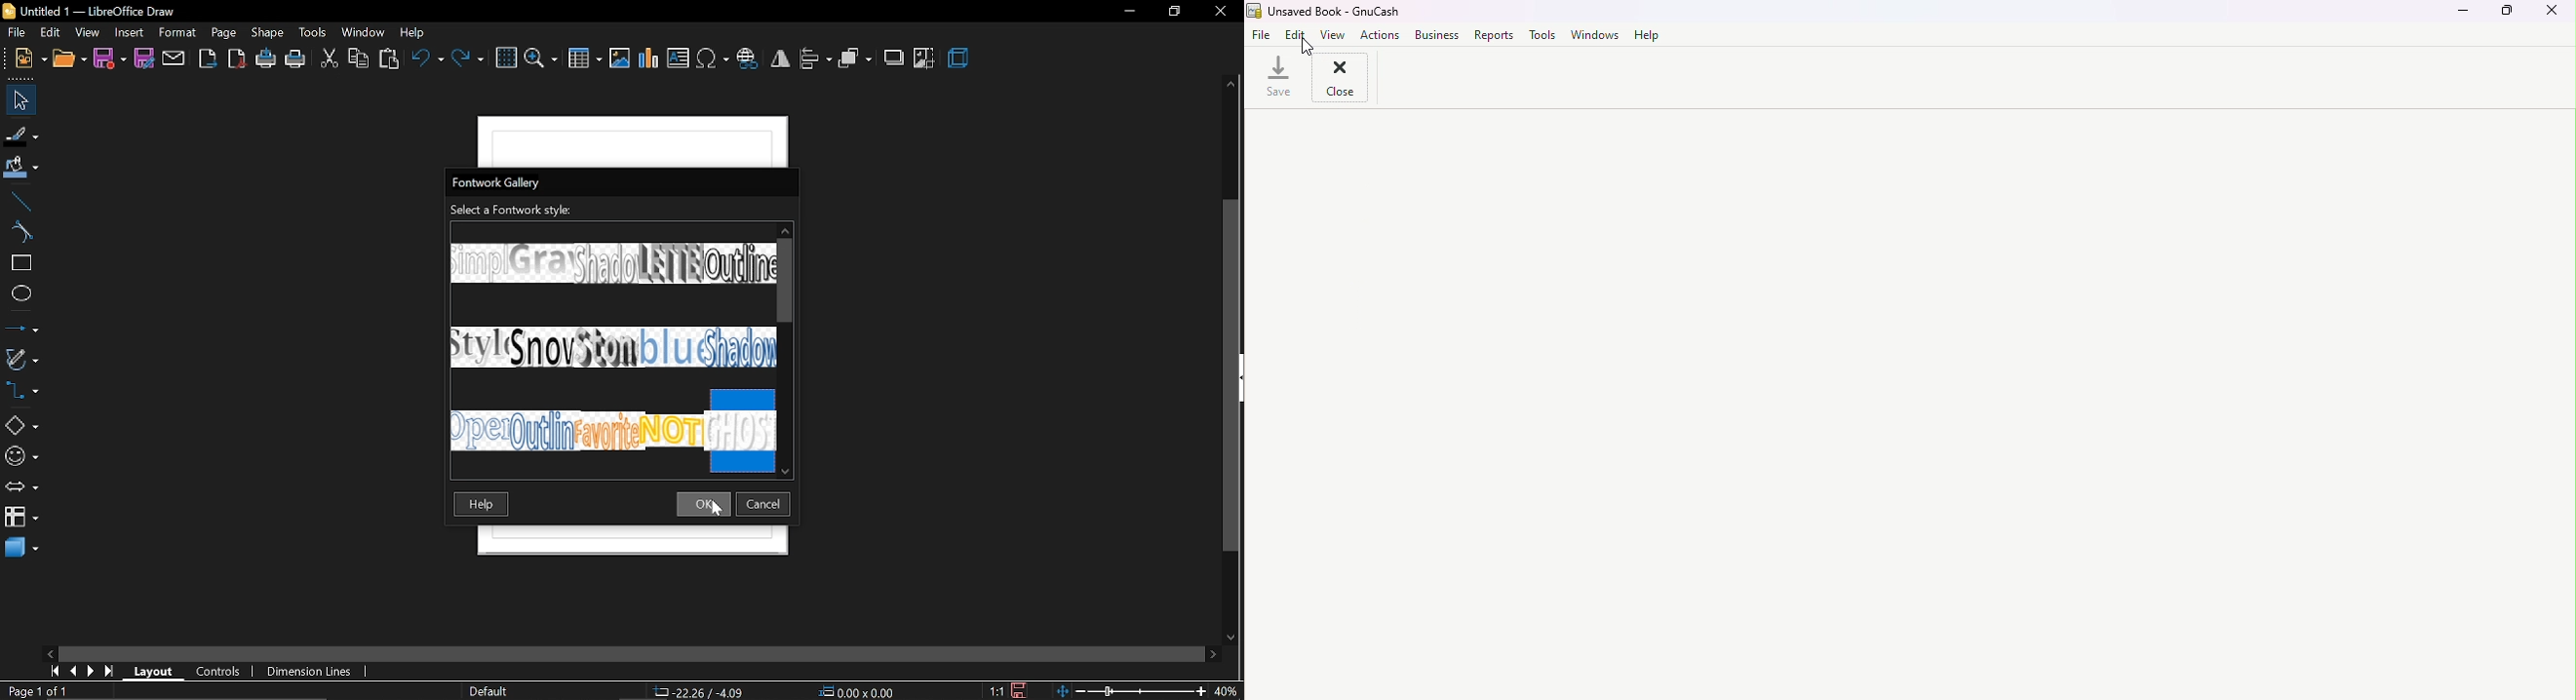 Image resolution: width=2576 pixels, height=700 pixels. What do you see at coordinates (1265, 37) in the screenshot?
I see `File name` at bounding box center [1265, 37].